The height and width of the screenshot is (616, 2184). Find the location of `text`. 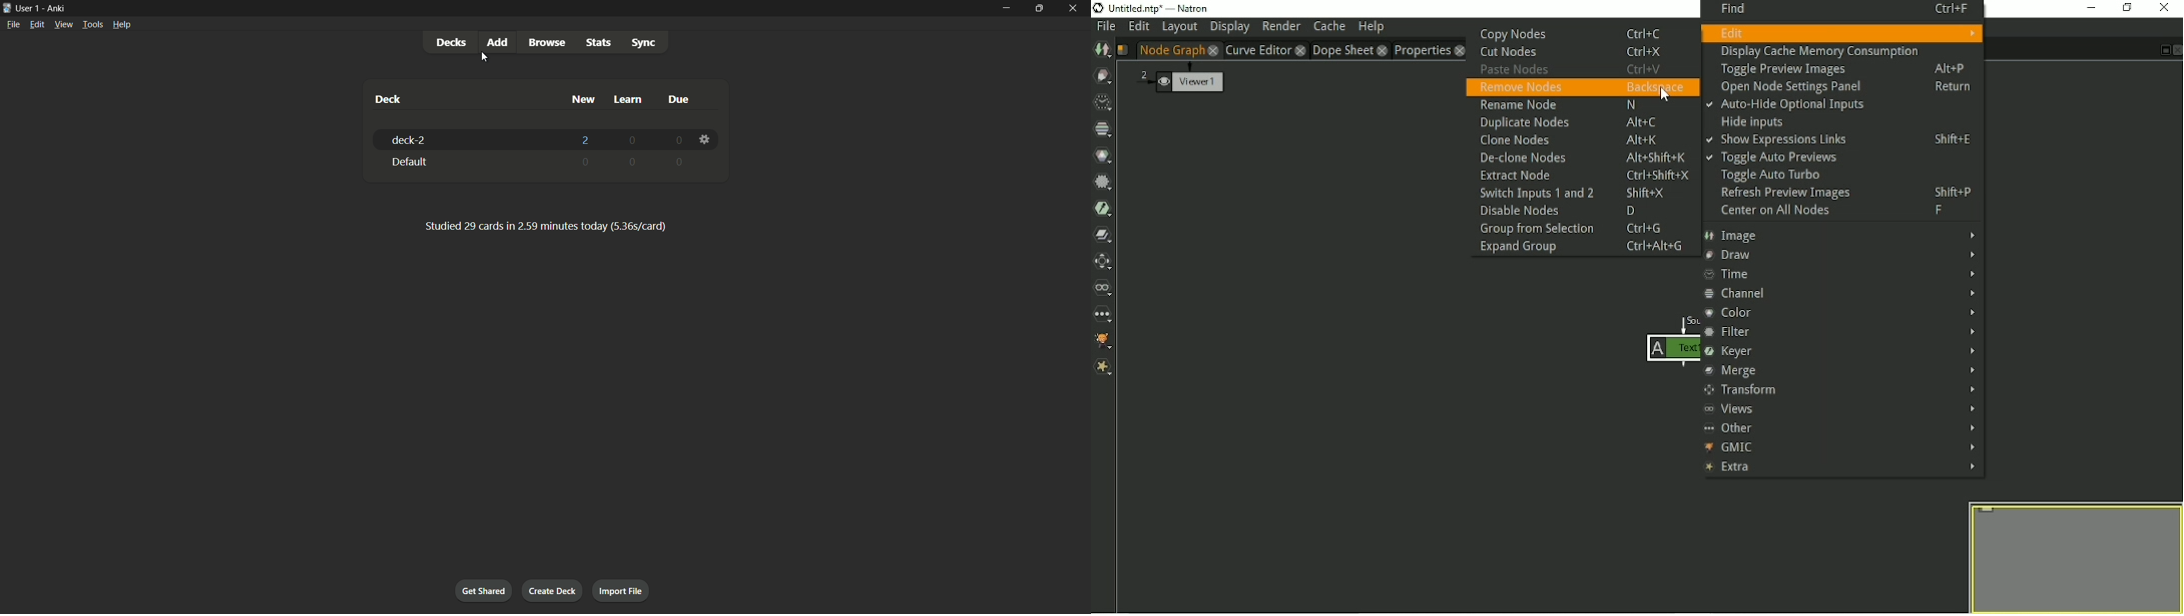

text is located at coordinates (544, 227).